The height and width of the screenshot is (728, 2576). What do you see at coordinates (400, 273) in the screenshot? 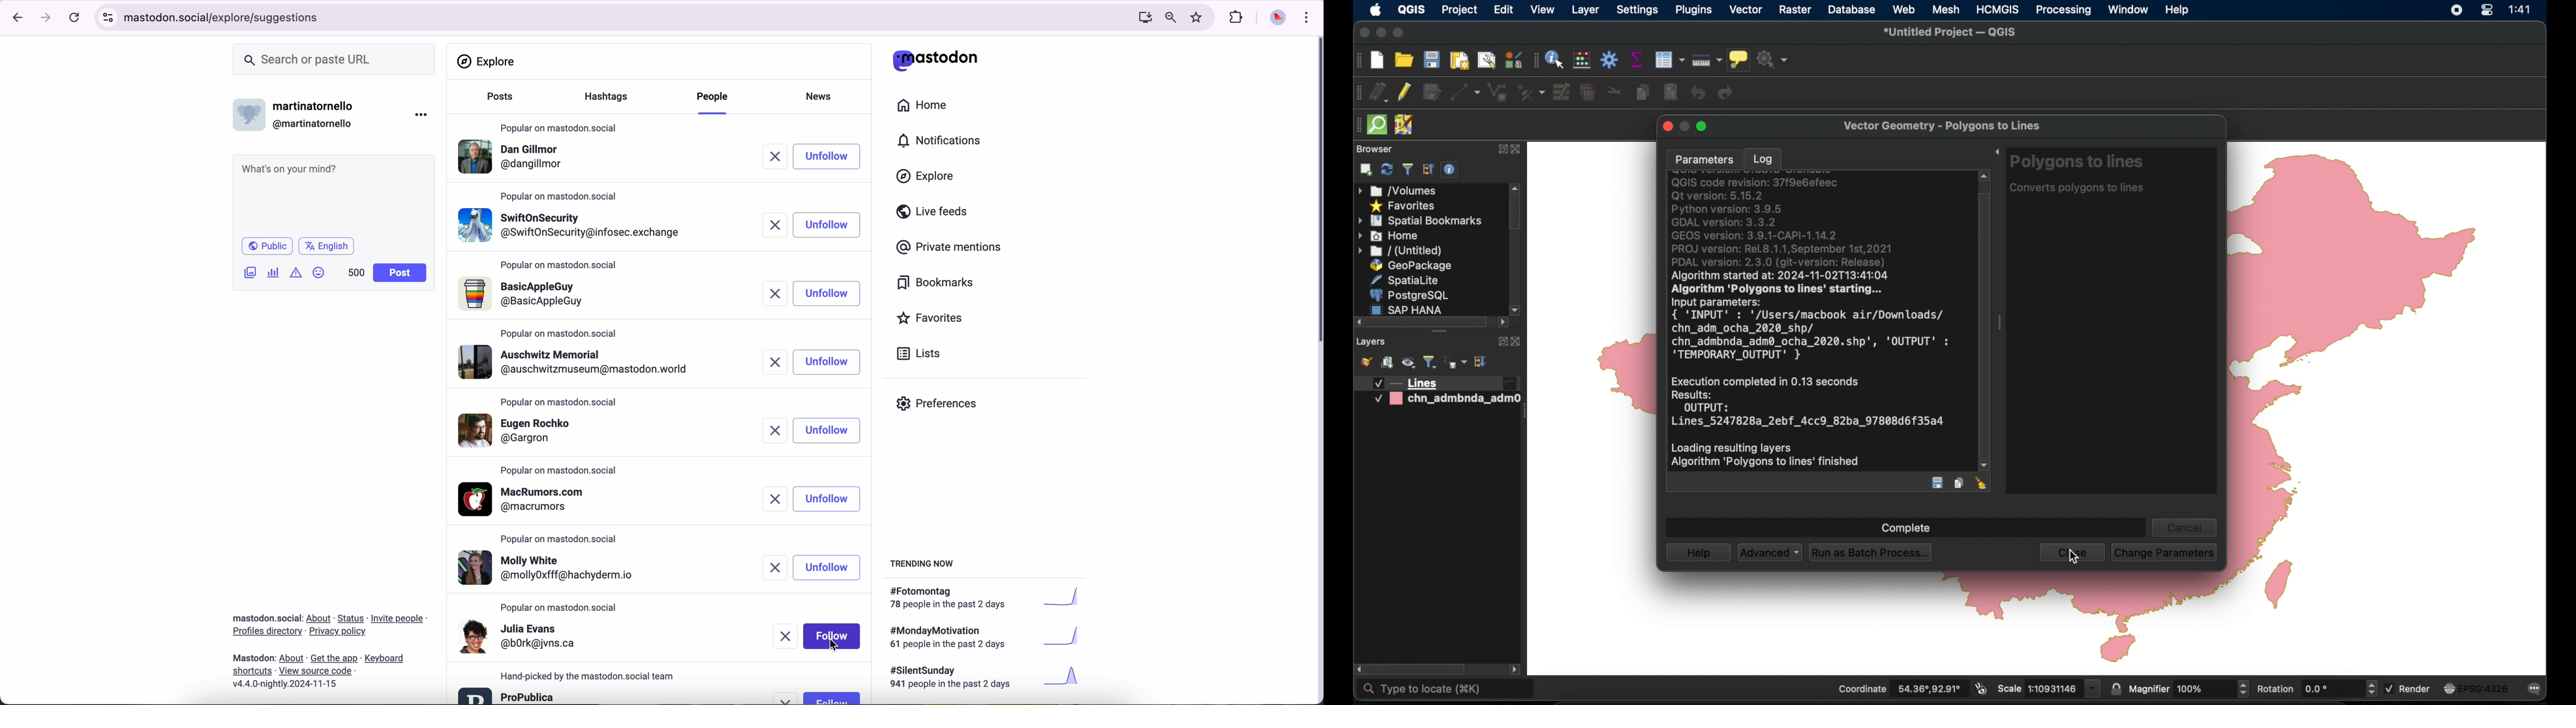
I see `post button` at bounding box center [400, 273].